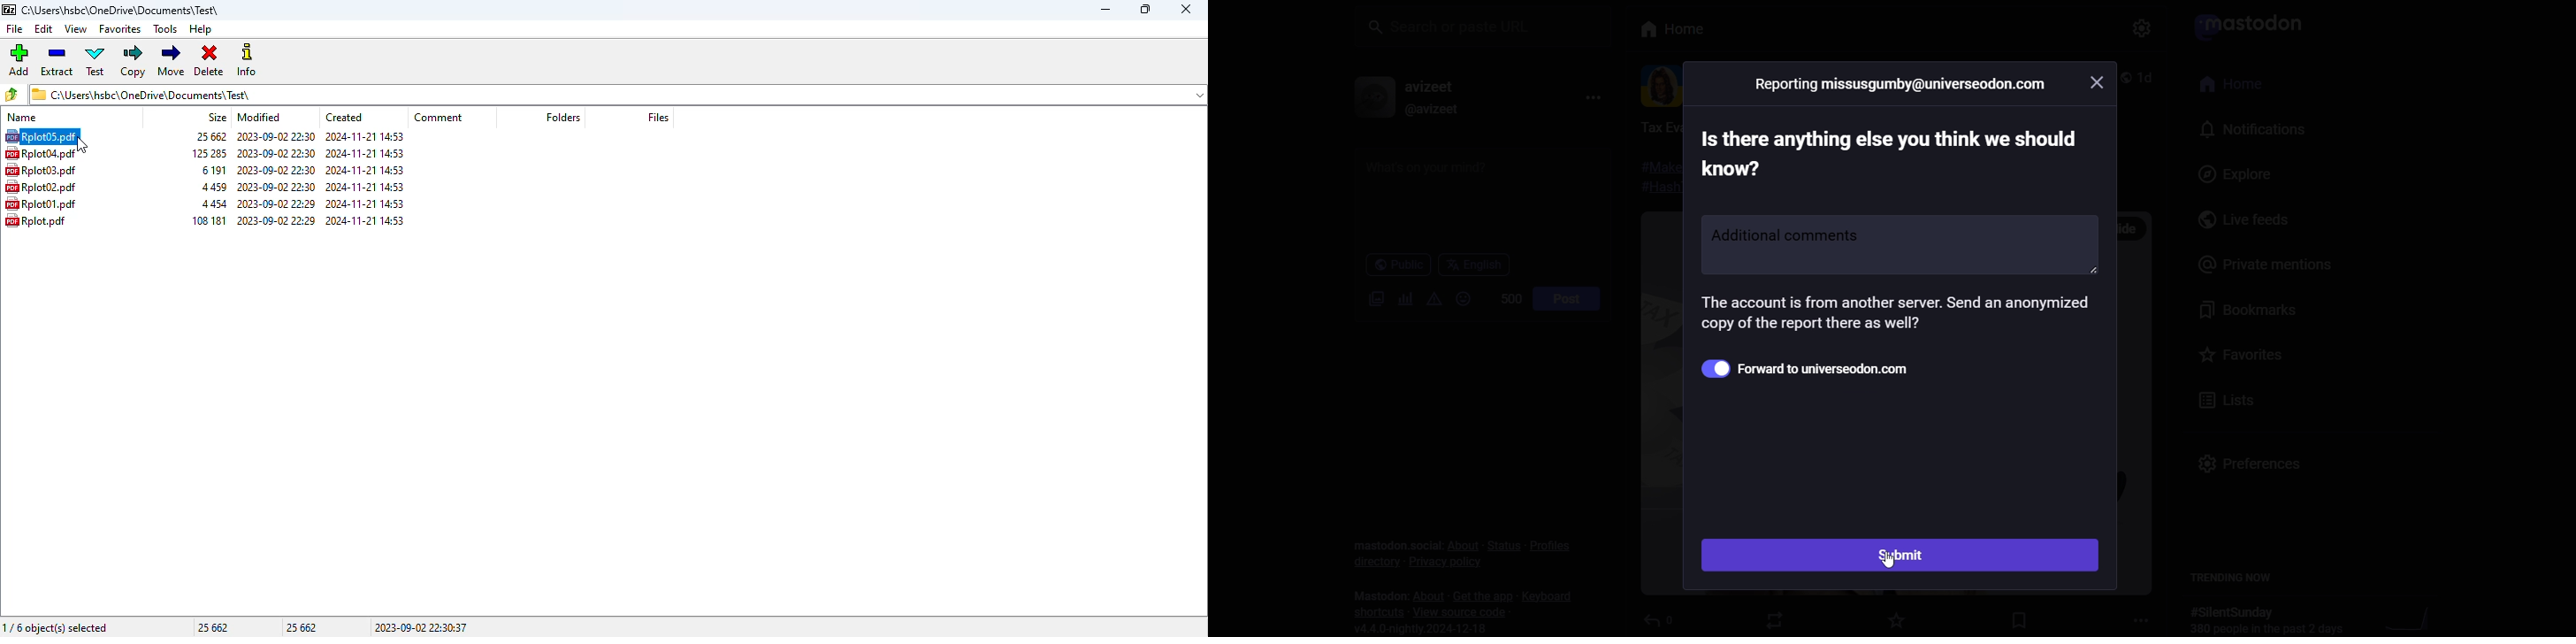 Image resolution: width=2576 pixels, height=644 pixels. What do you see at coordinates (214, 187) in the screenshot?
I see `size` at bounding box center [214, 187].